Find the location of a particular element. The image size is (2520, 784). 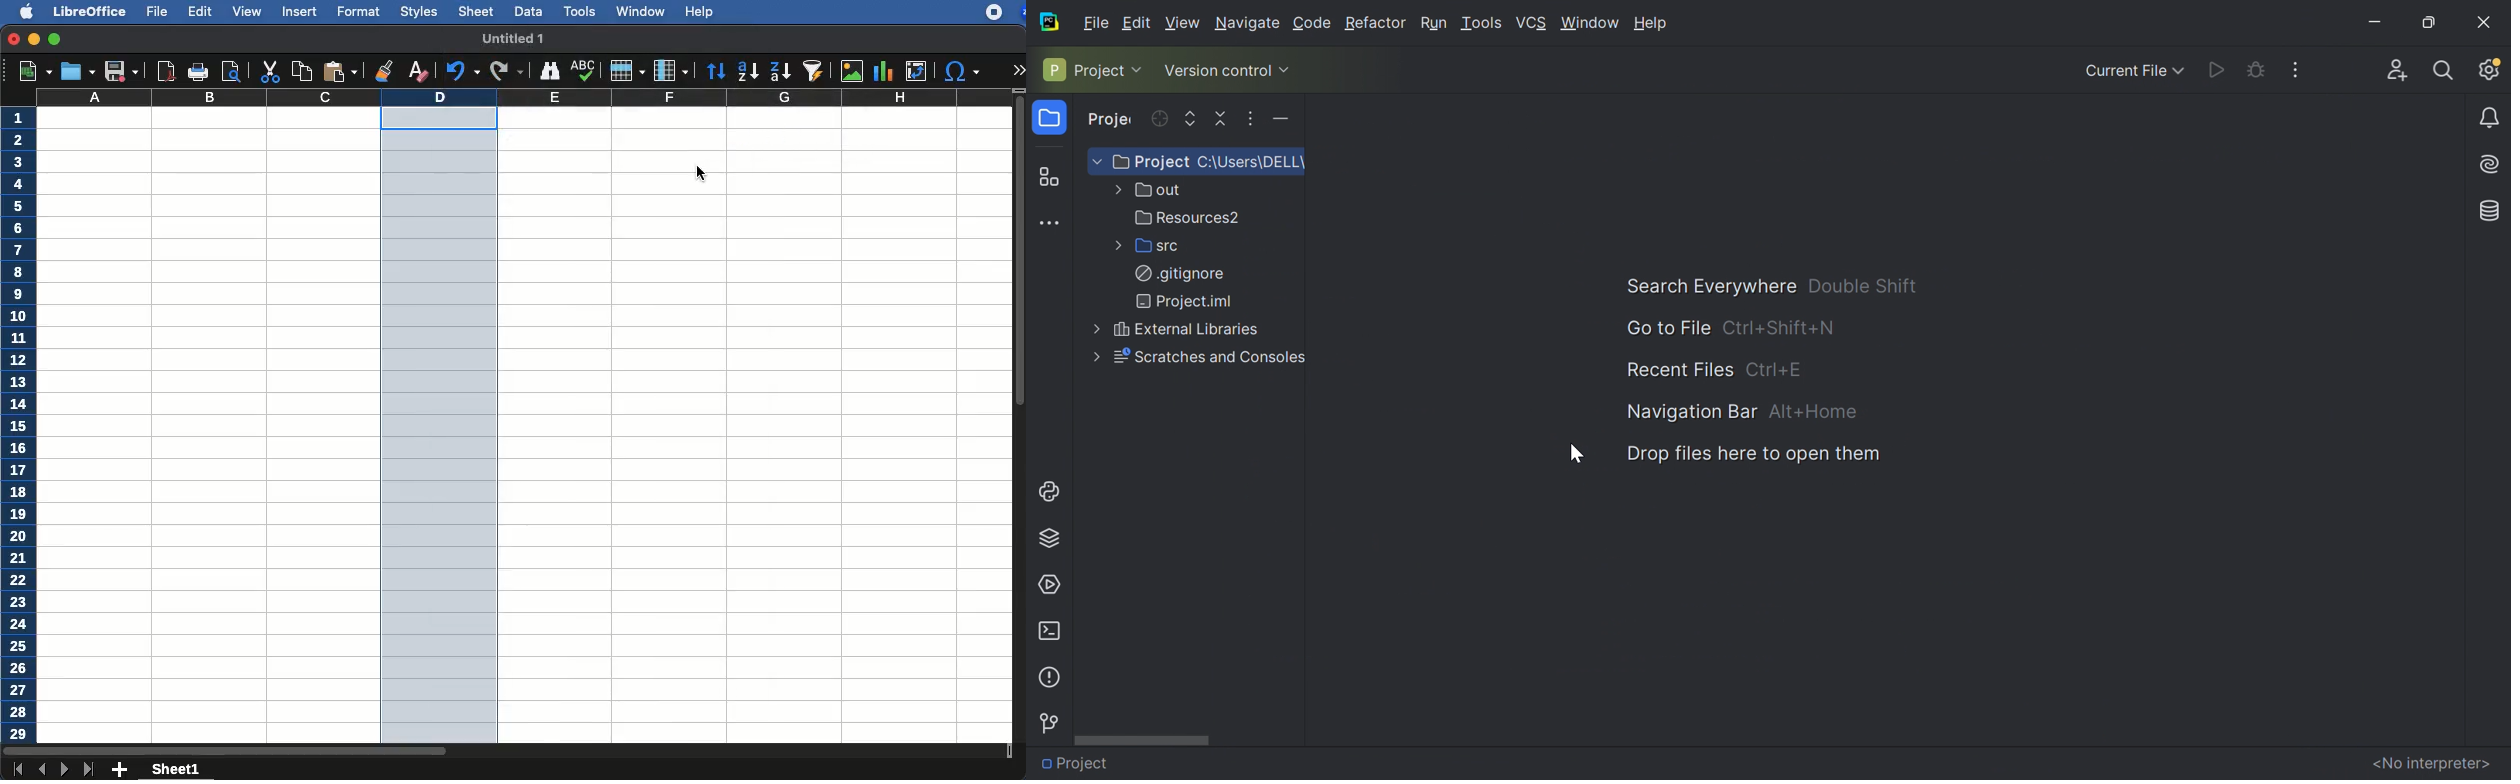

More is located at coordinates (1115, 246).